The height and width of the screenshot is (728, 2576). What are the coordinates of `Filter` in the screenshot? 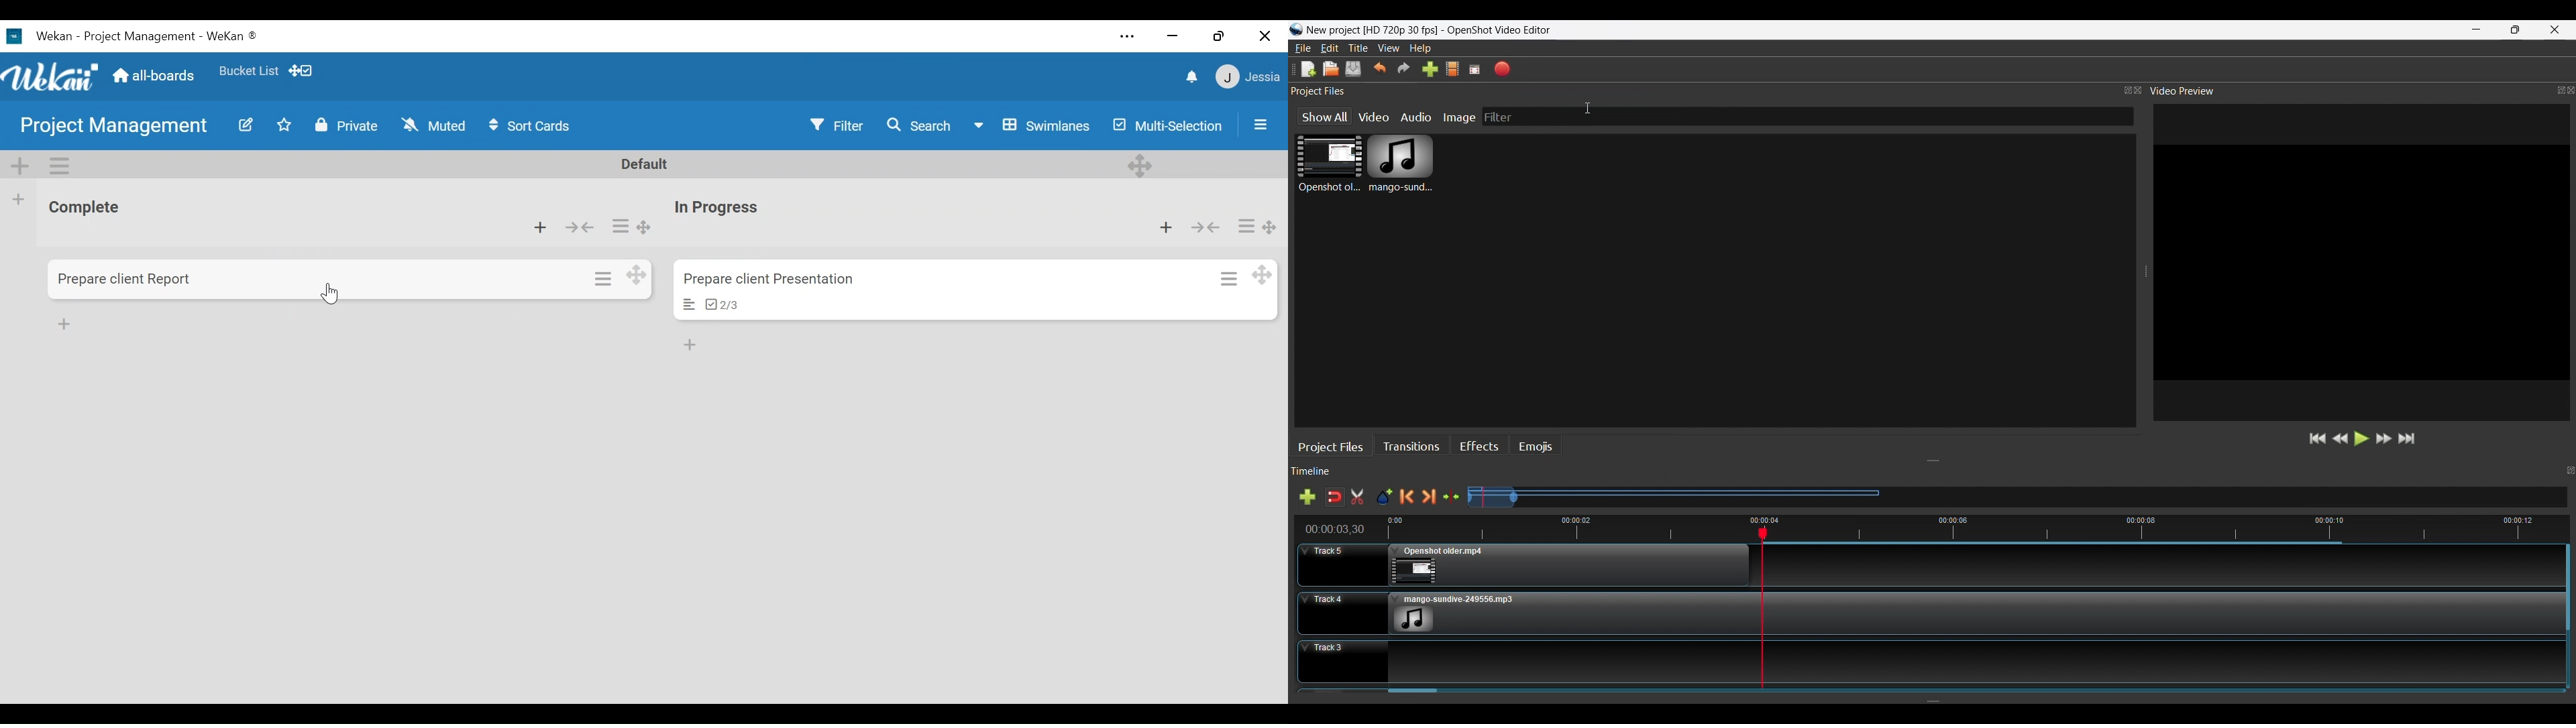 It's located at (1574, 115).